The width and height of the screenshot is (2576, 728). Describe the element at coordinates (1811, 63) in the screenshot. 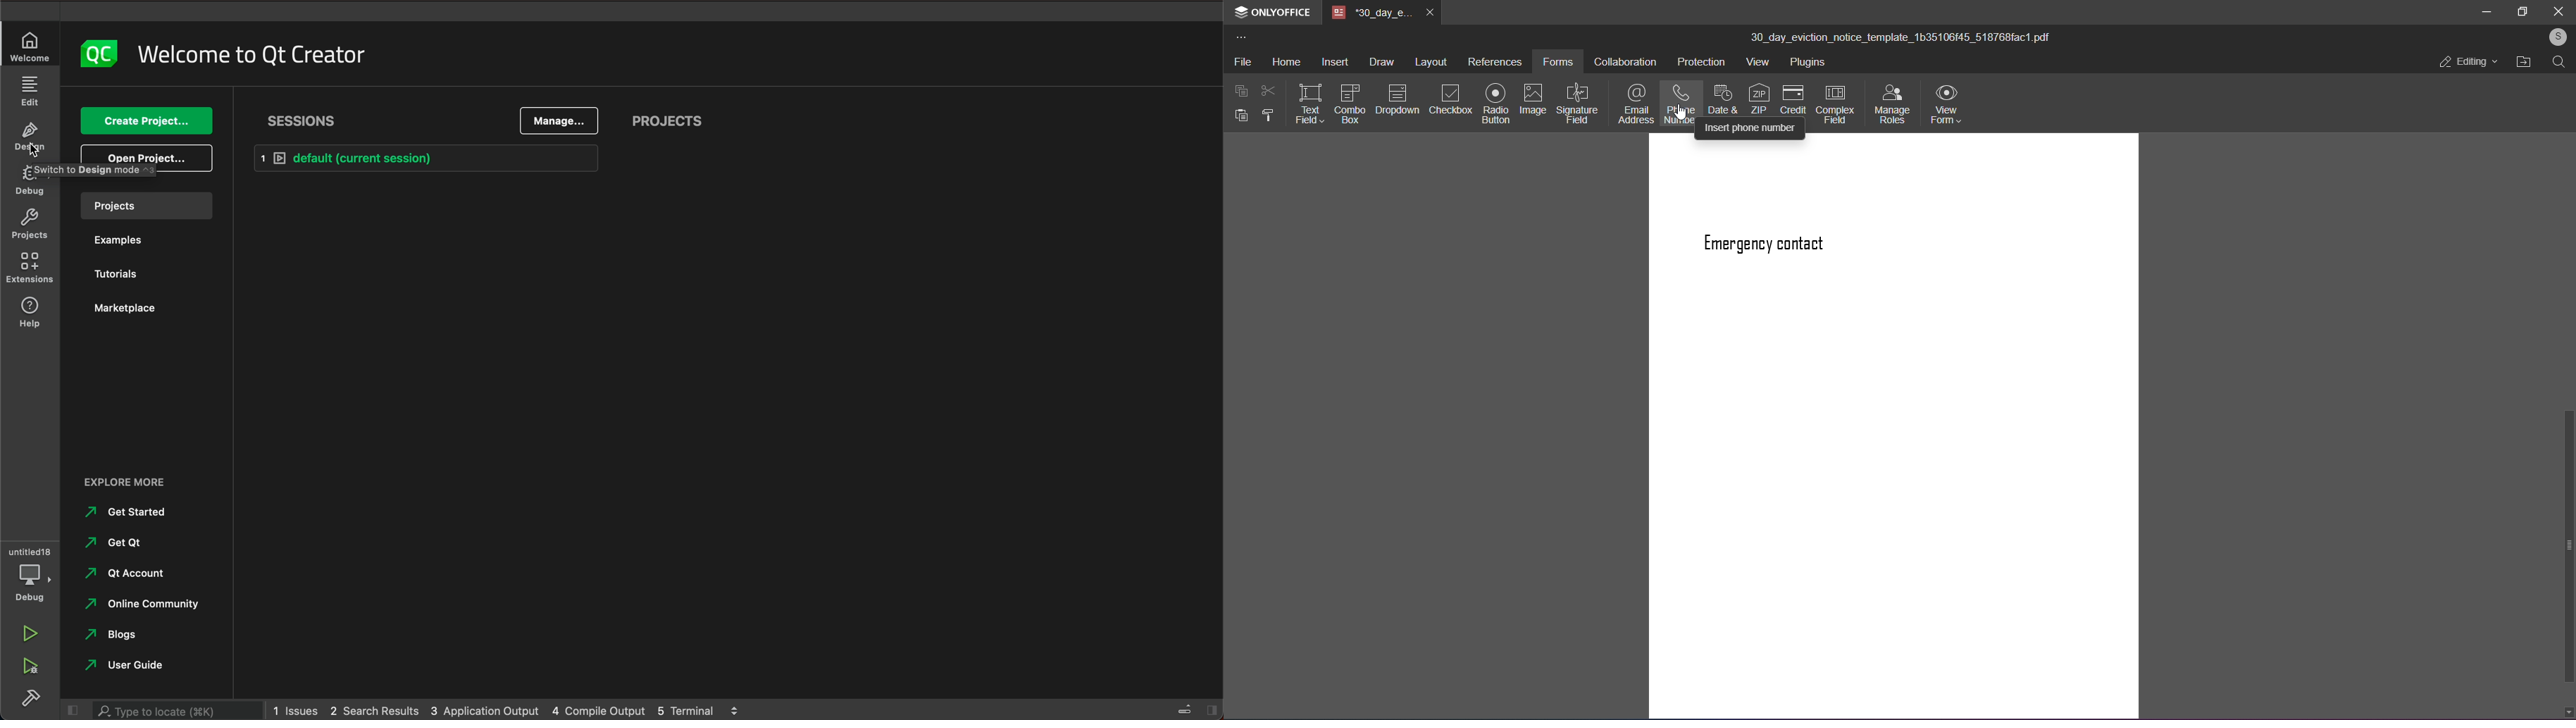

I see `plugins` at that location.